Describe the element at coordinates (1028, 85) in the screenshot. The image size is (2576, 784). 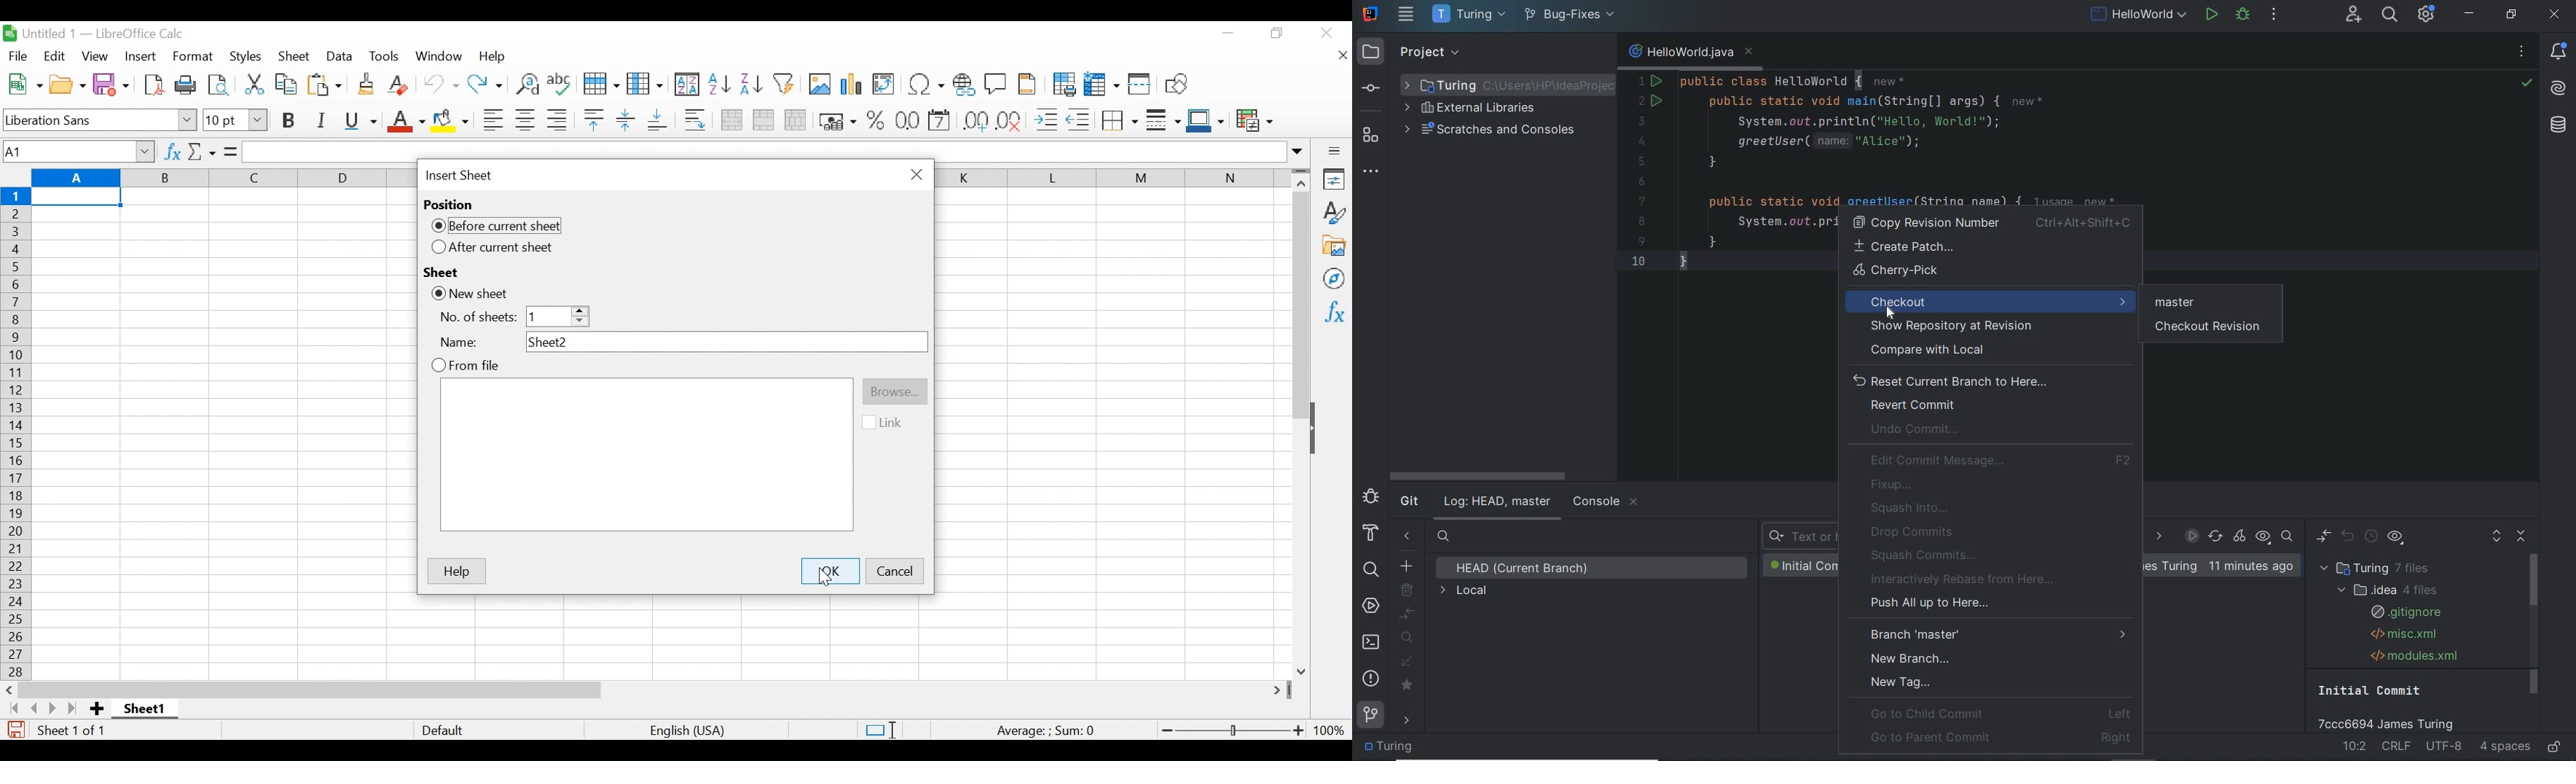
I see `Headers and Footers` at that location.